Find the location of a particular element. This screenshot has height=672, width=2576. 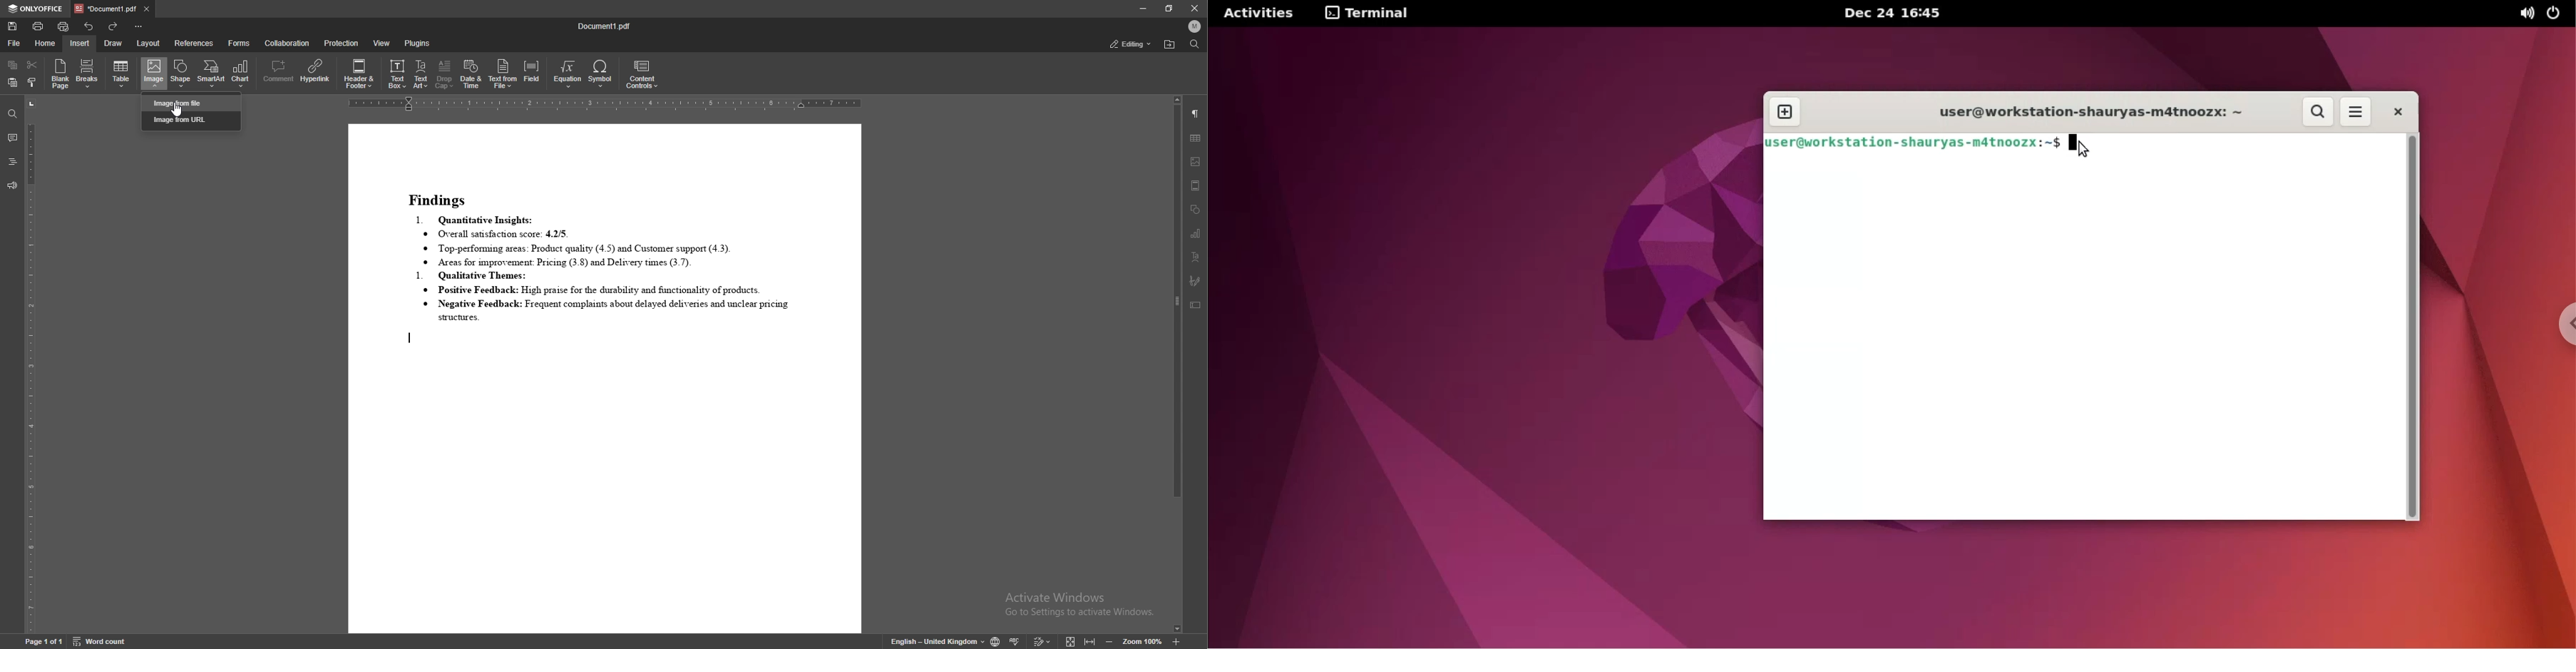

collaboration is located at coordinates (289, 43).